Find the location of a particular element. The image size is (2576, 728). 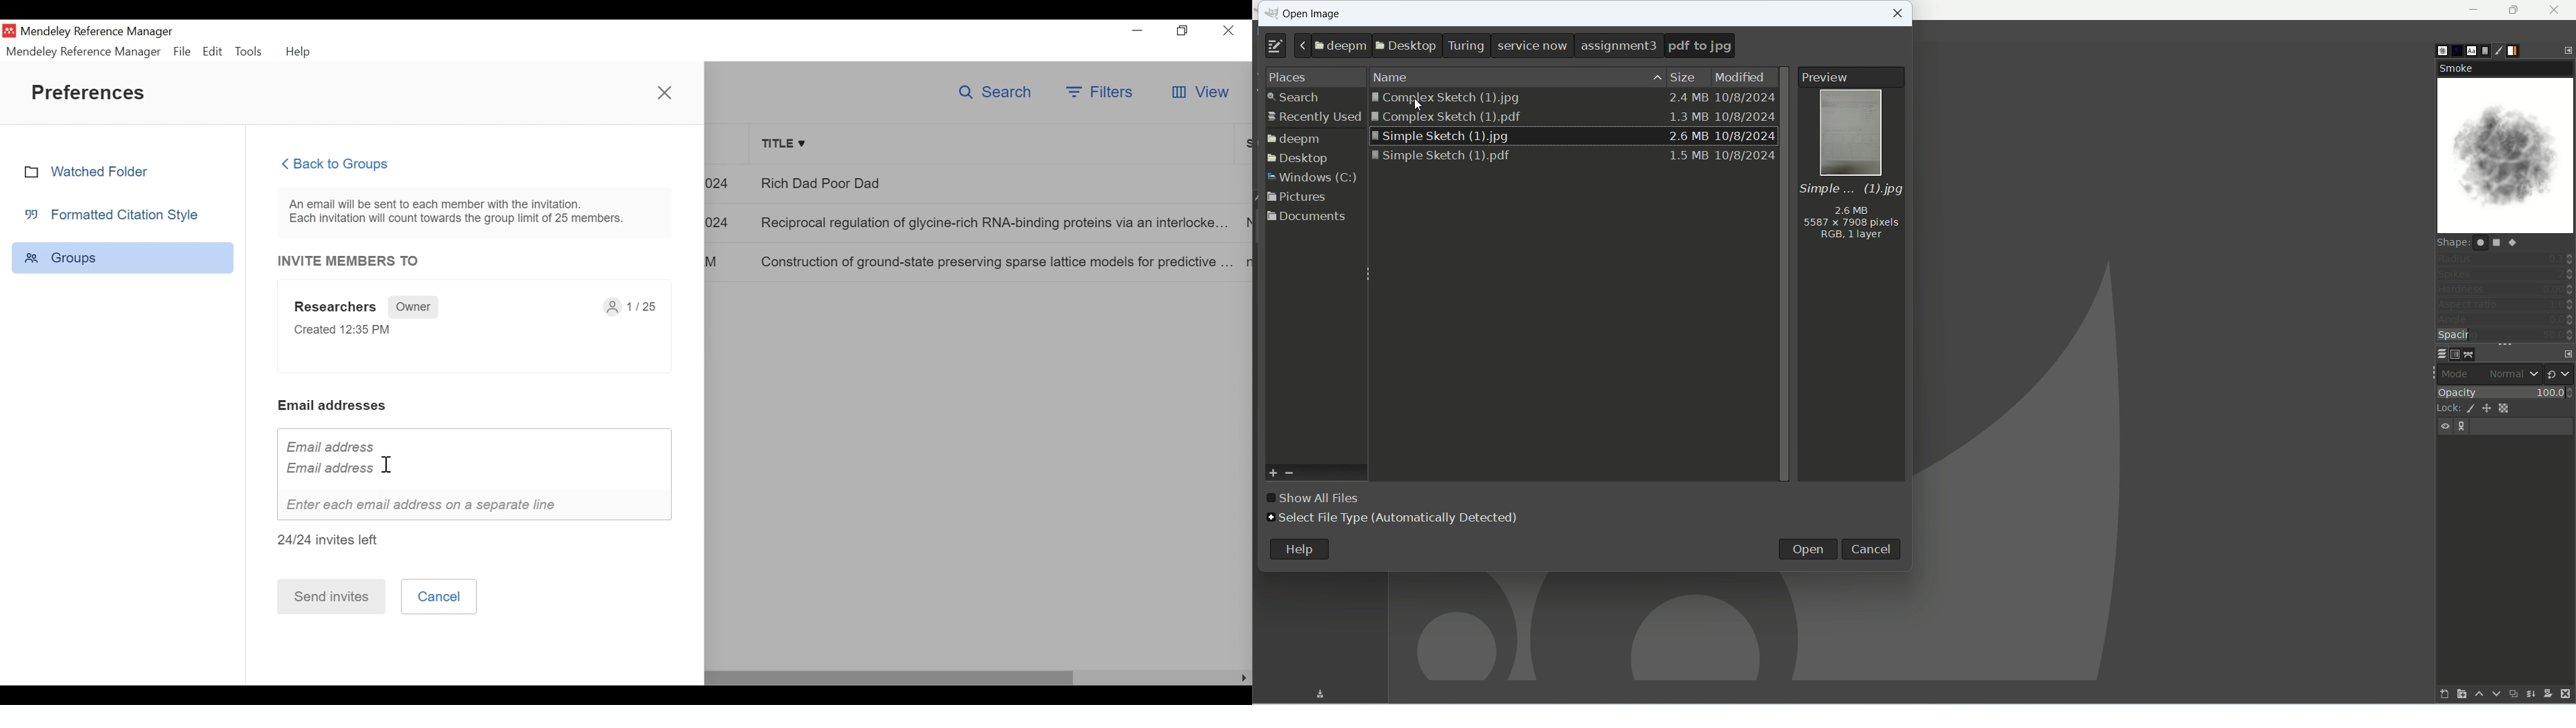

Tools is located at coordinates (250, 52).